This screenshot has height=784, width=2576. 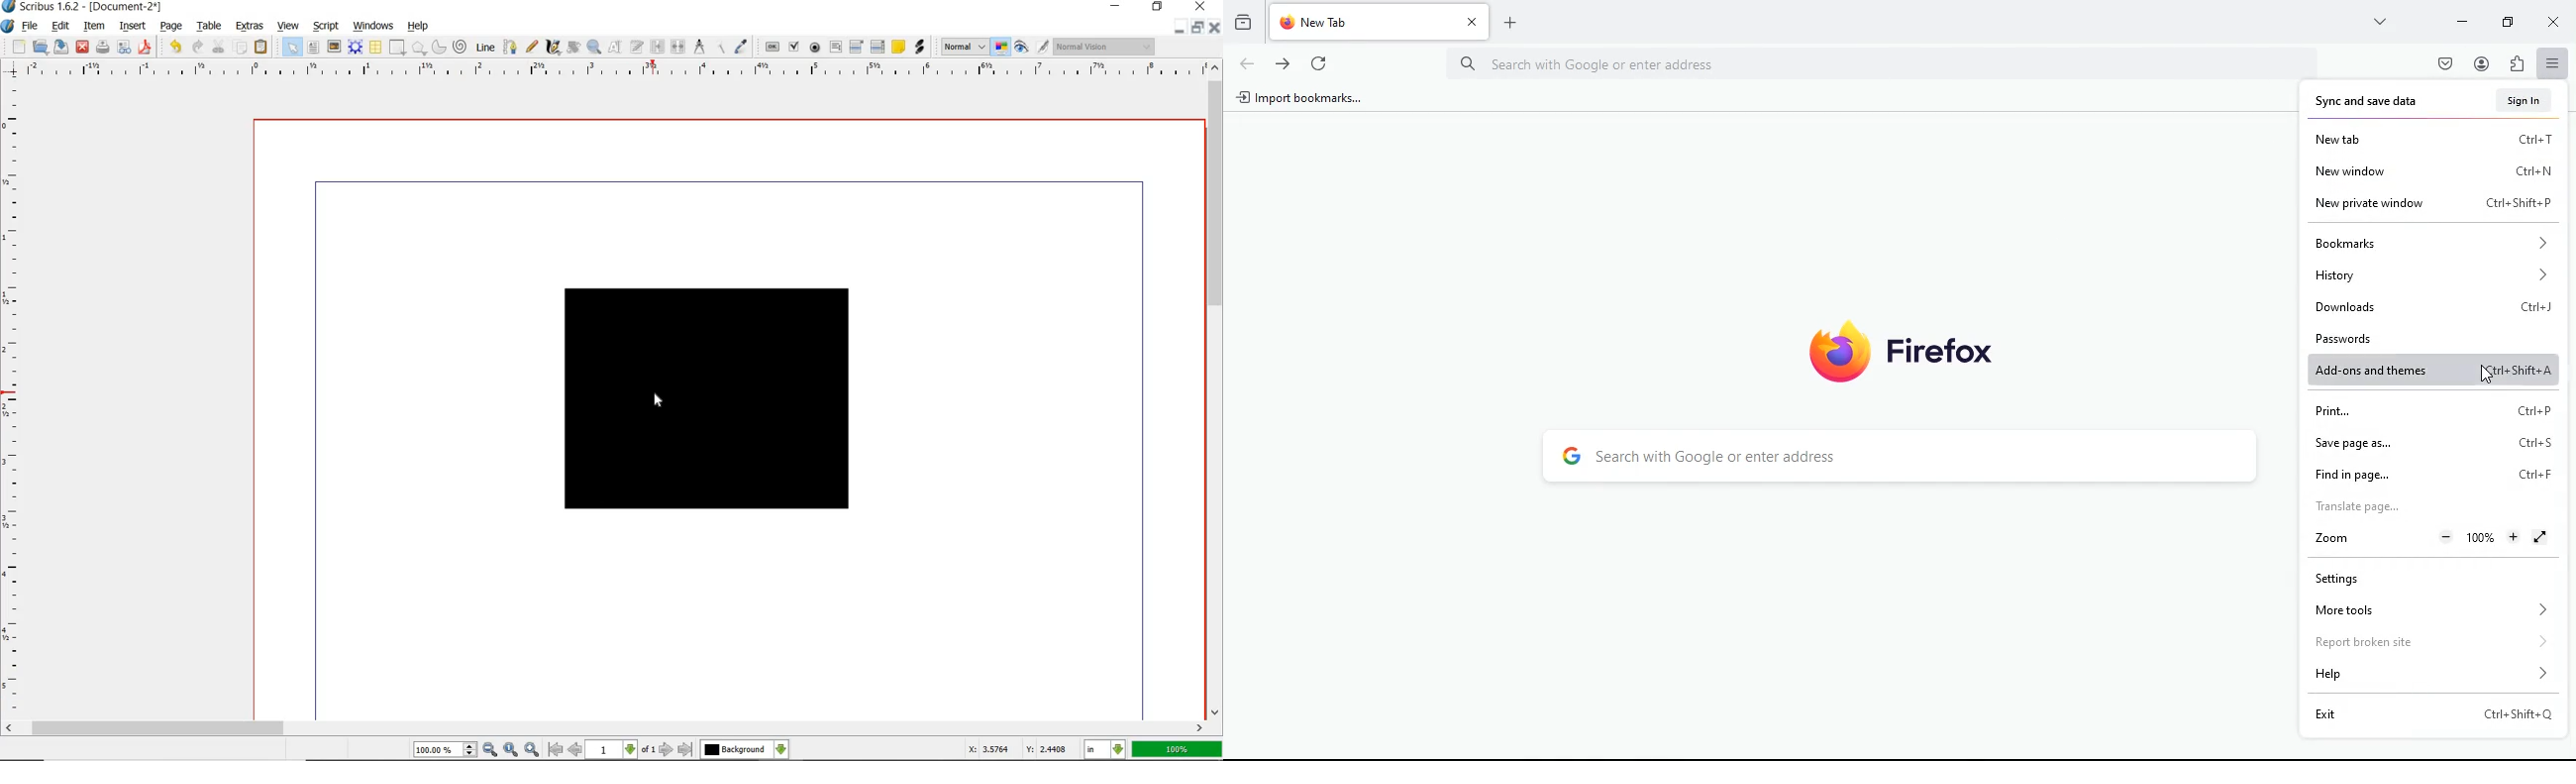 What do you see at coordinates (2433, 673) in the screenshot?
I see `help` at bounding box center [2433, 673].